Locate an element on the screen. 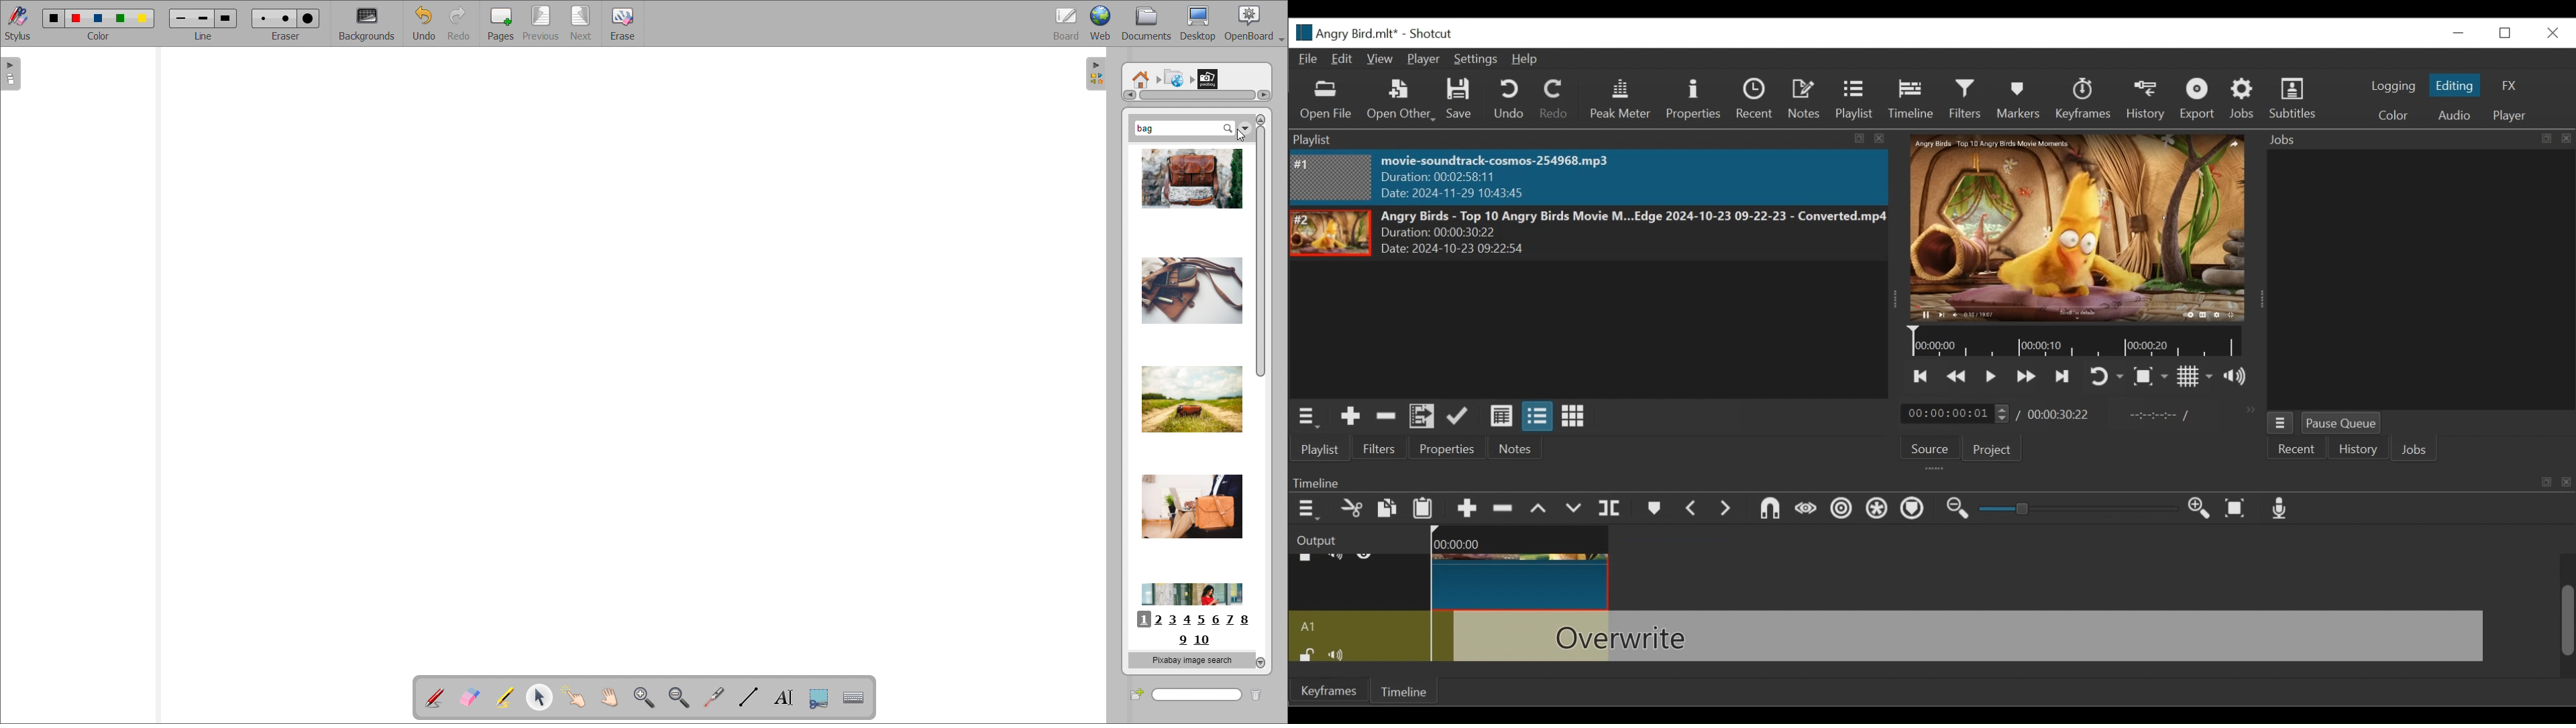 This screenshot has width=2576, height=728. Medium eraser is located at coordinates (284, 17).